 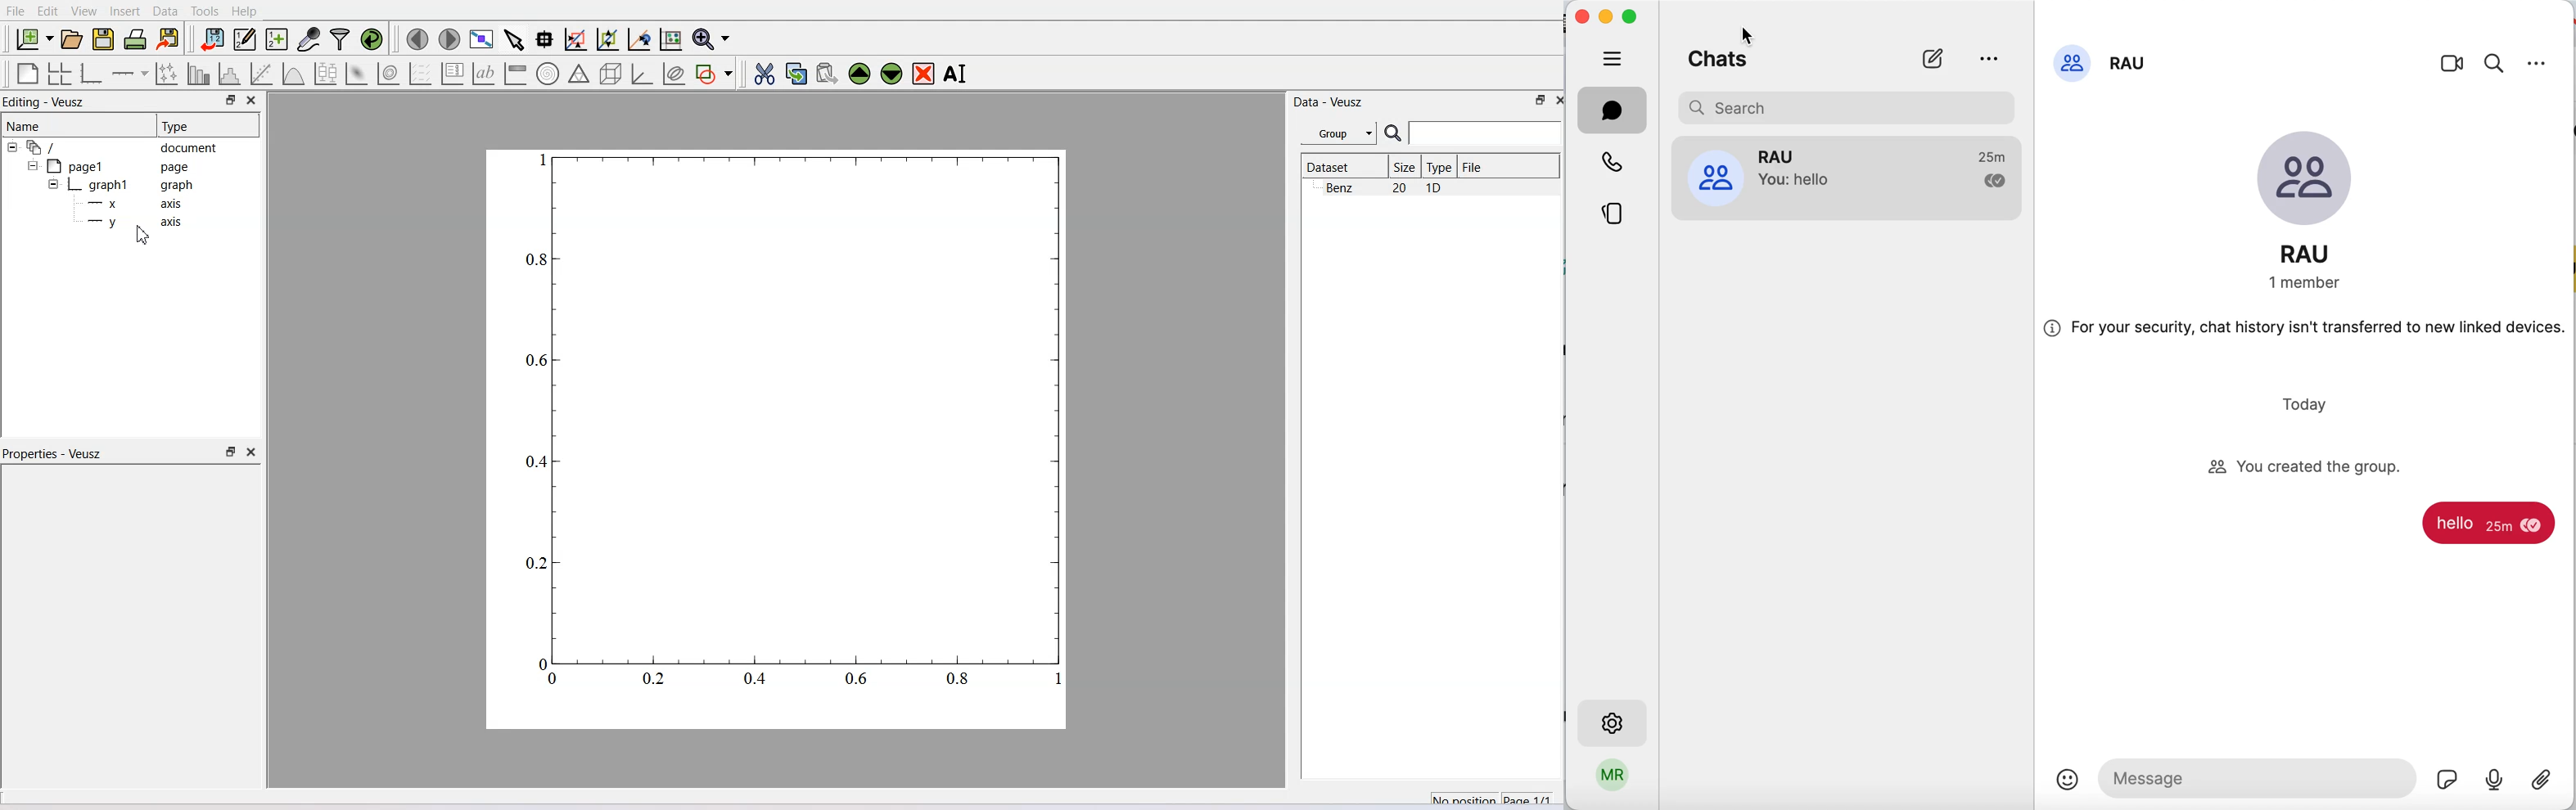 What do you see at coordinates (1473, 133) in the screenshot?
I see `Search Bar` at bounding box center [1473, 133].